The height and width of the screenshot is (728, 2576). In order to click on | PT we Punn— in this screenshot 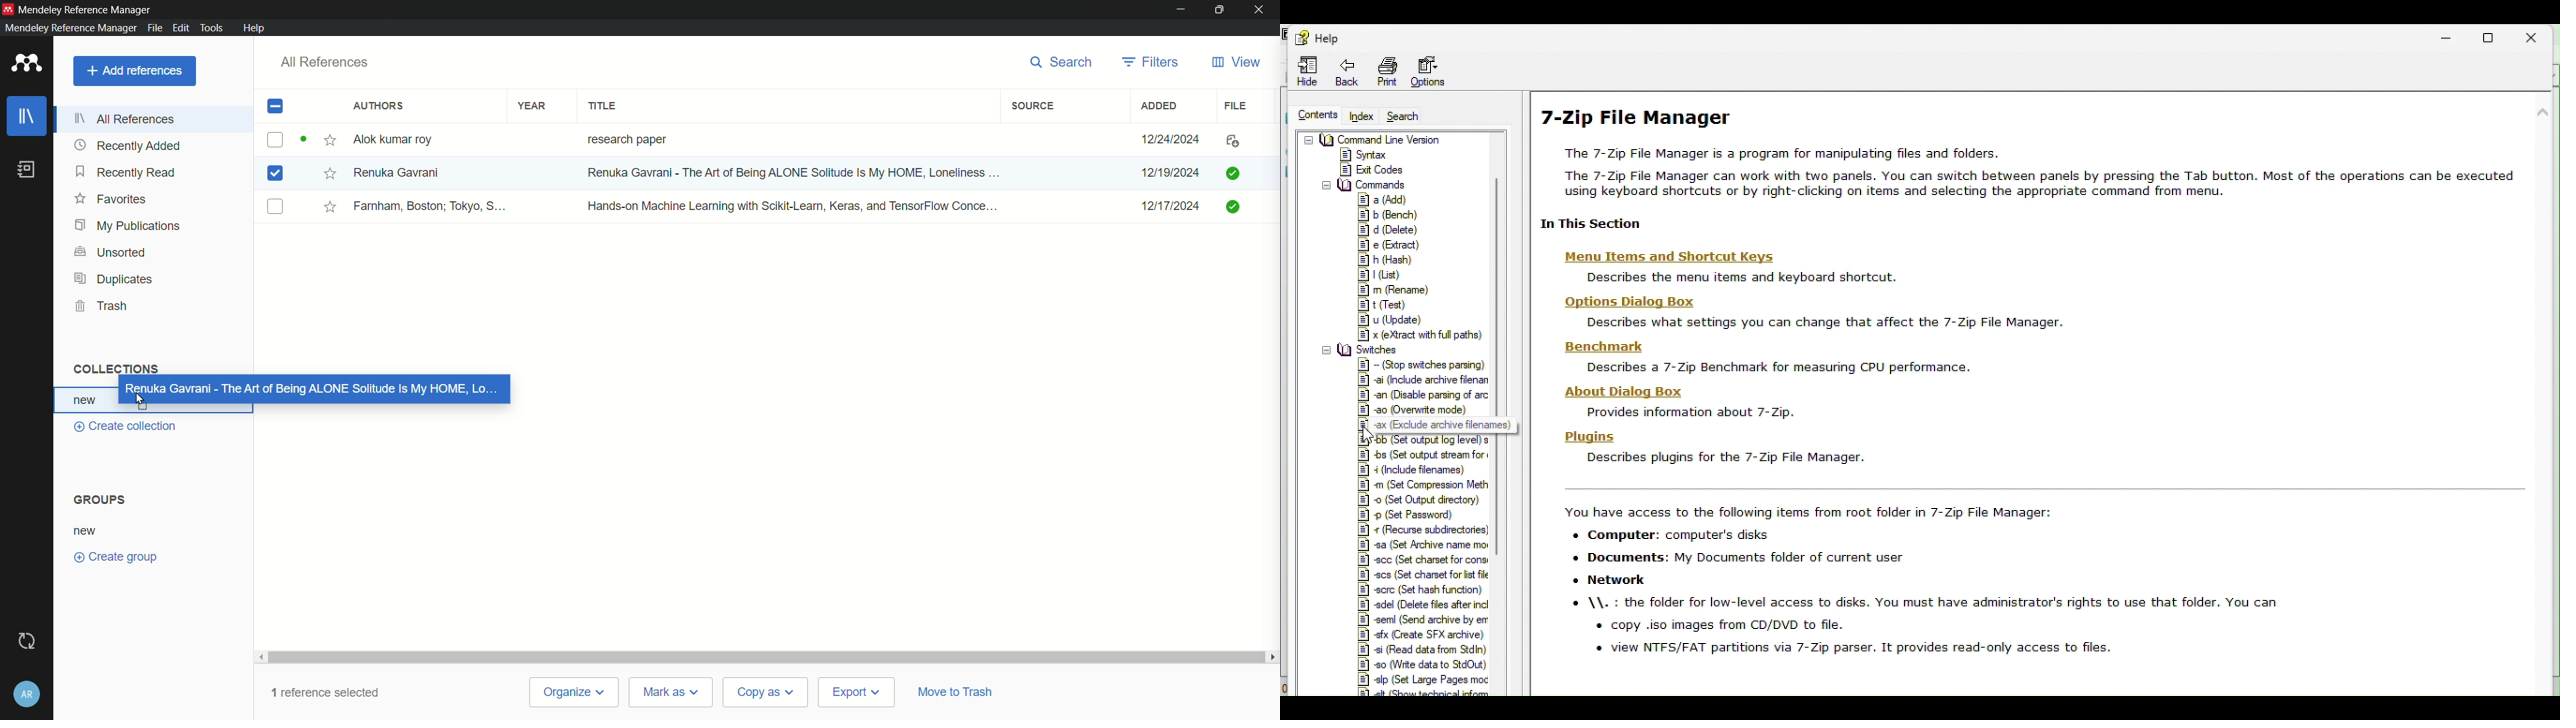, I will do `click(1425, 543)`.